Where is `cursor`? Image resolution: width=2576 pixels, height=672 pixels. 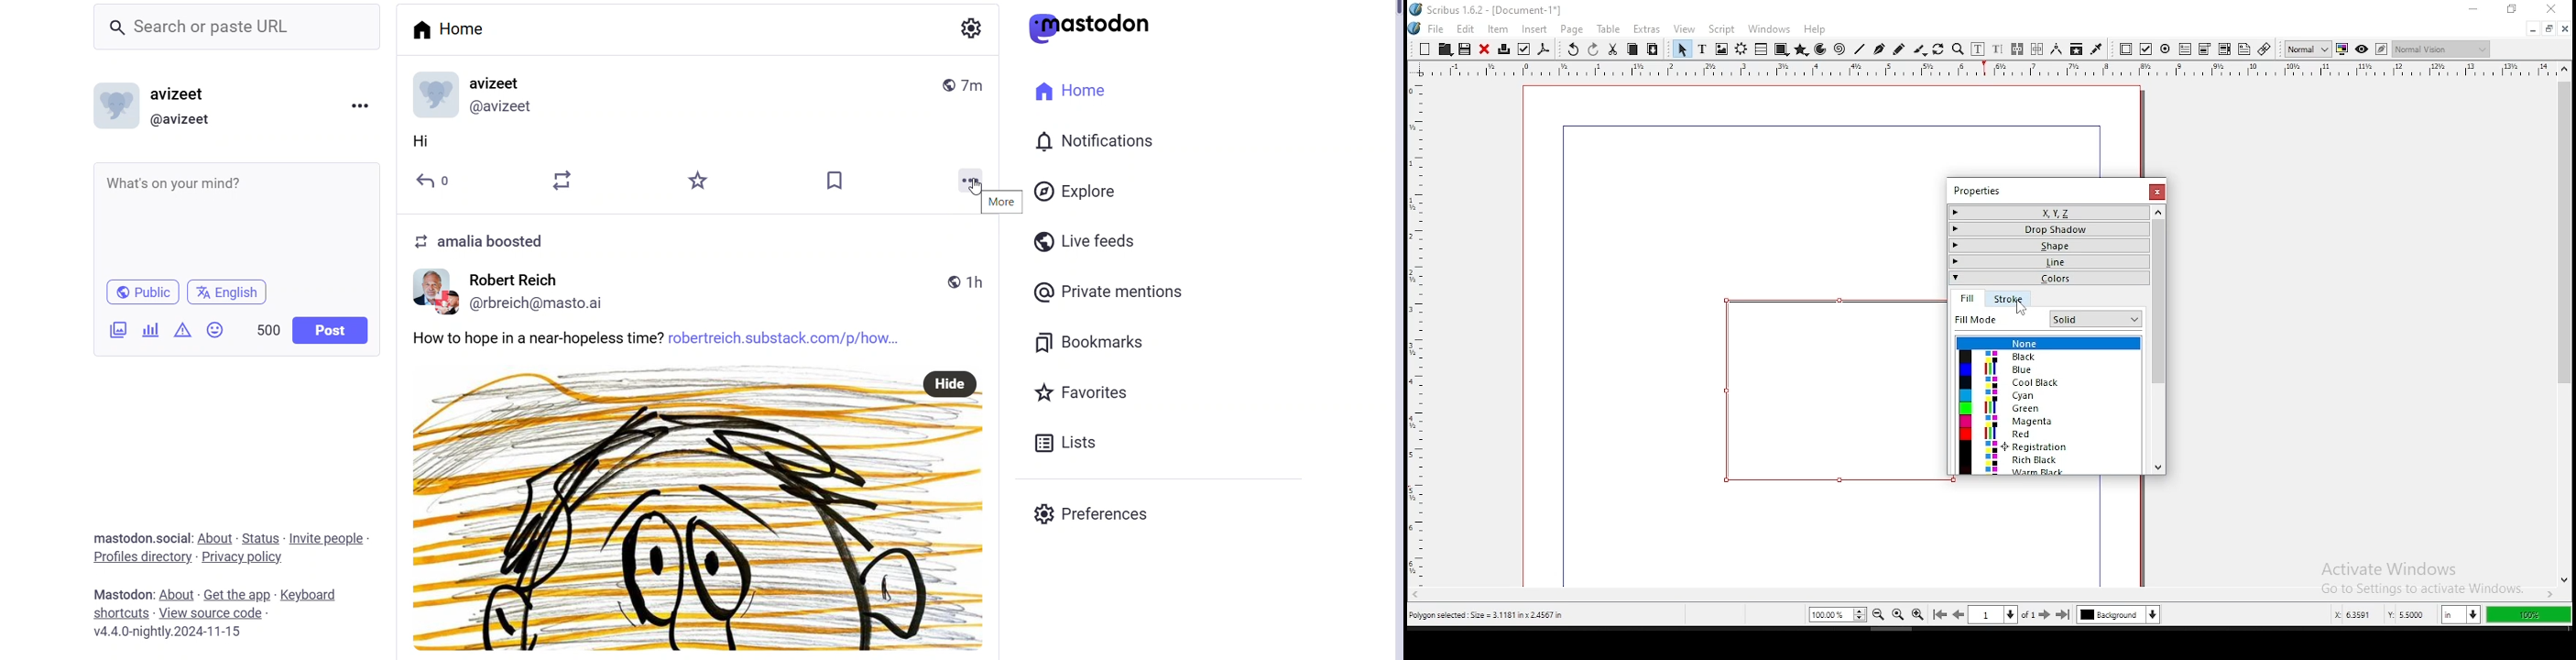
cursor is located at coordinates (2018, 308).